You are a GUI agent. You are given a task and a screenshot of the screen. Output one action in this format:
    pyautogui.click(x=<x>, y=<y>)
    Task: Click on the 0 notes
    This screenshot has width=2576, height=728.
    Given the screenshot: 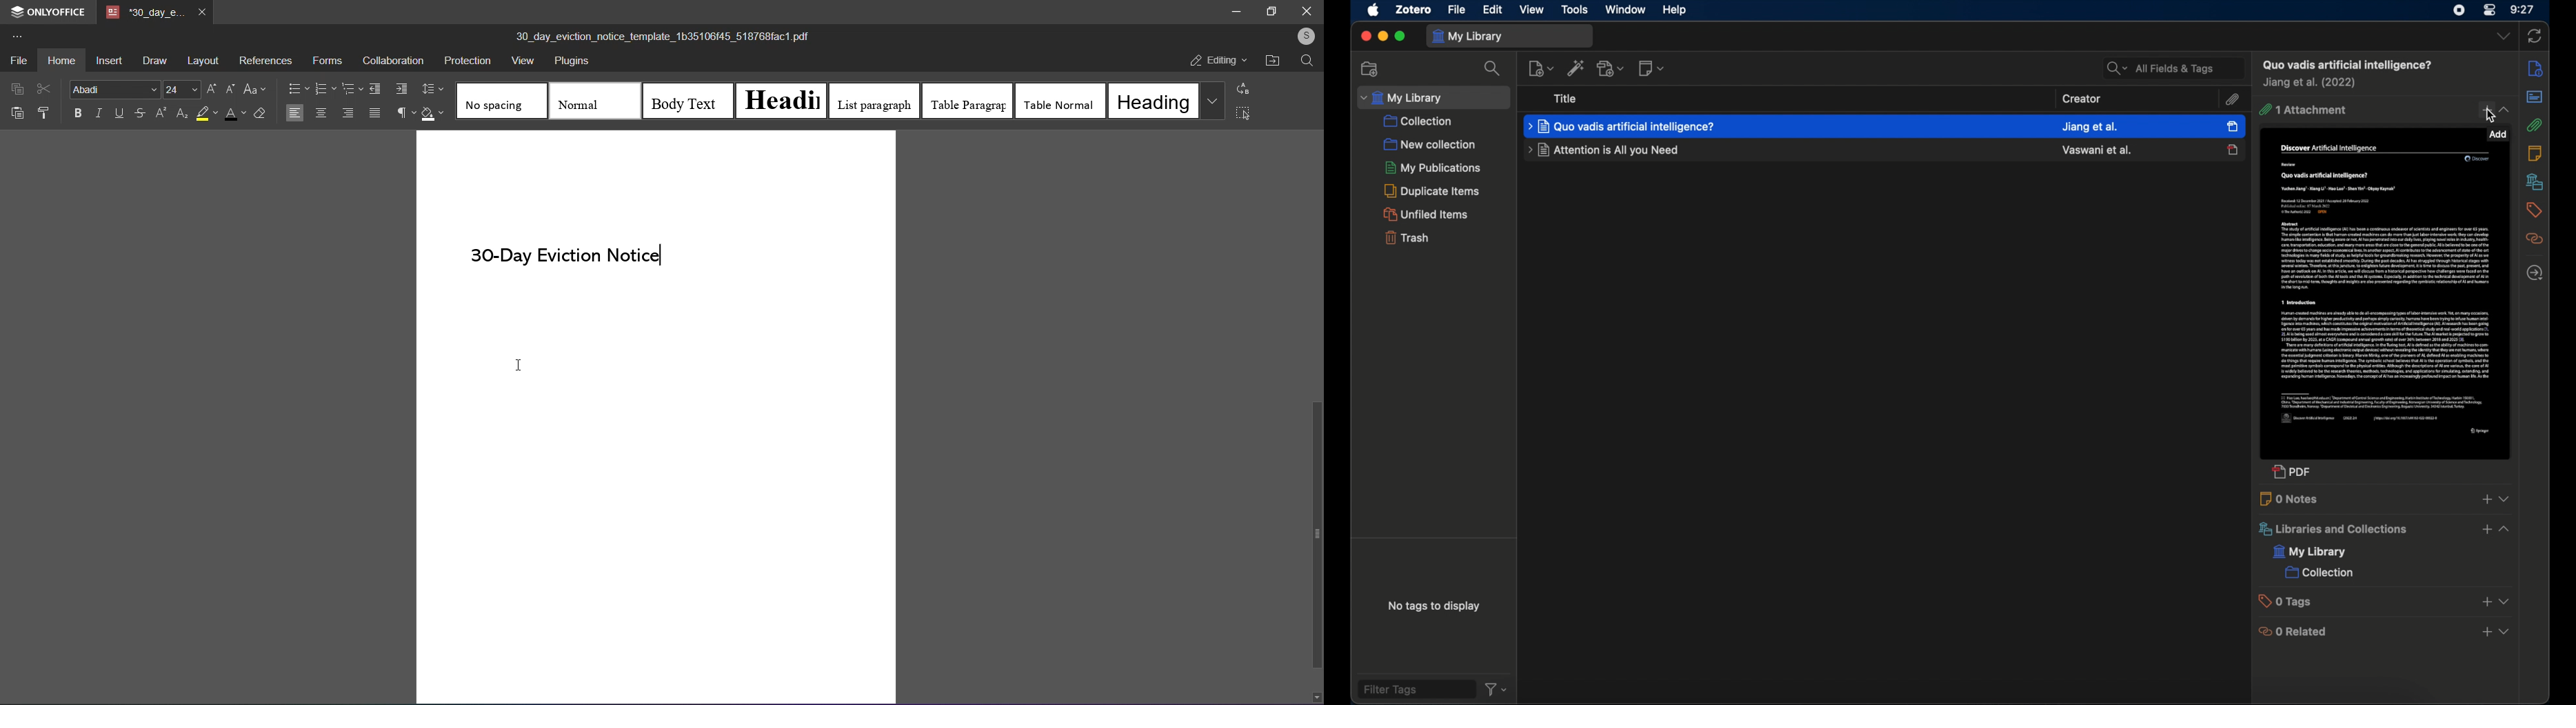 What is the action you would take?
    pyautogui.click(x=2291, y=499)
    